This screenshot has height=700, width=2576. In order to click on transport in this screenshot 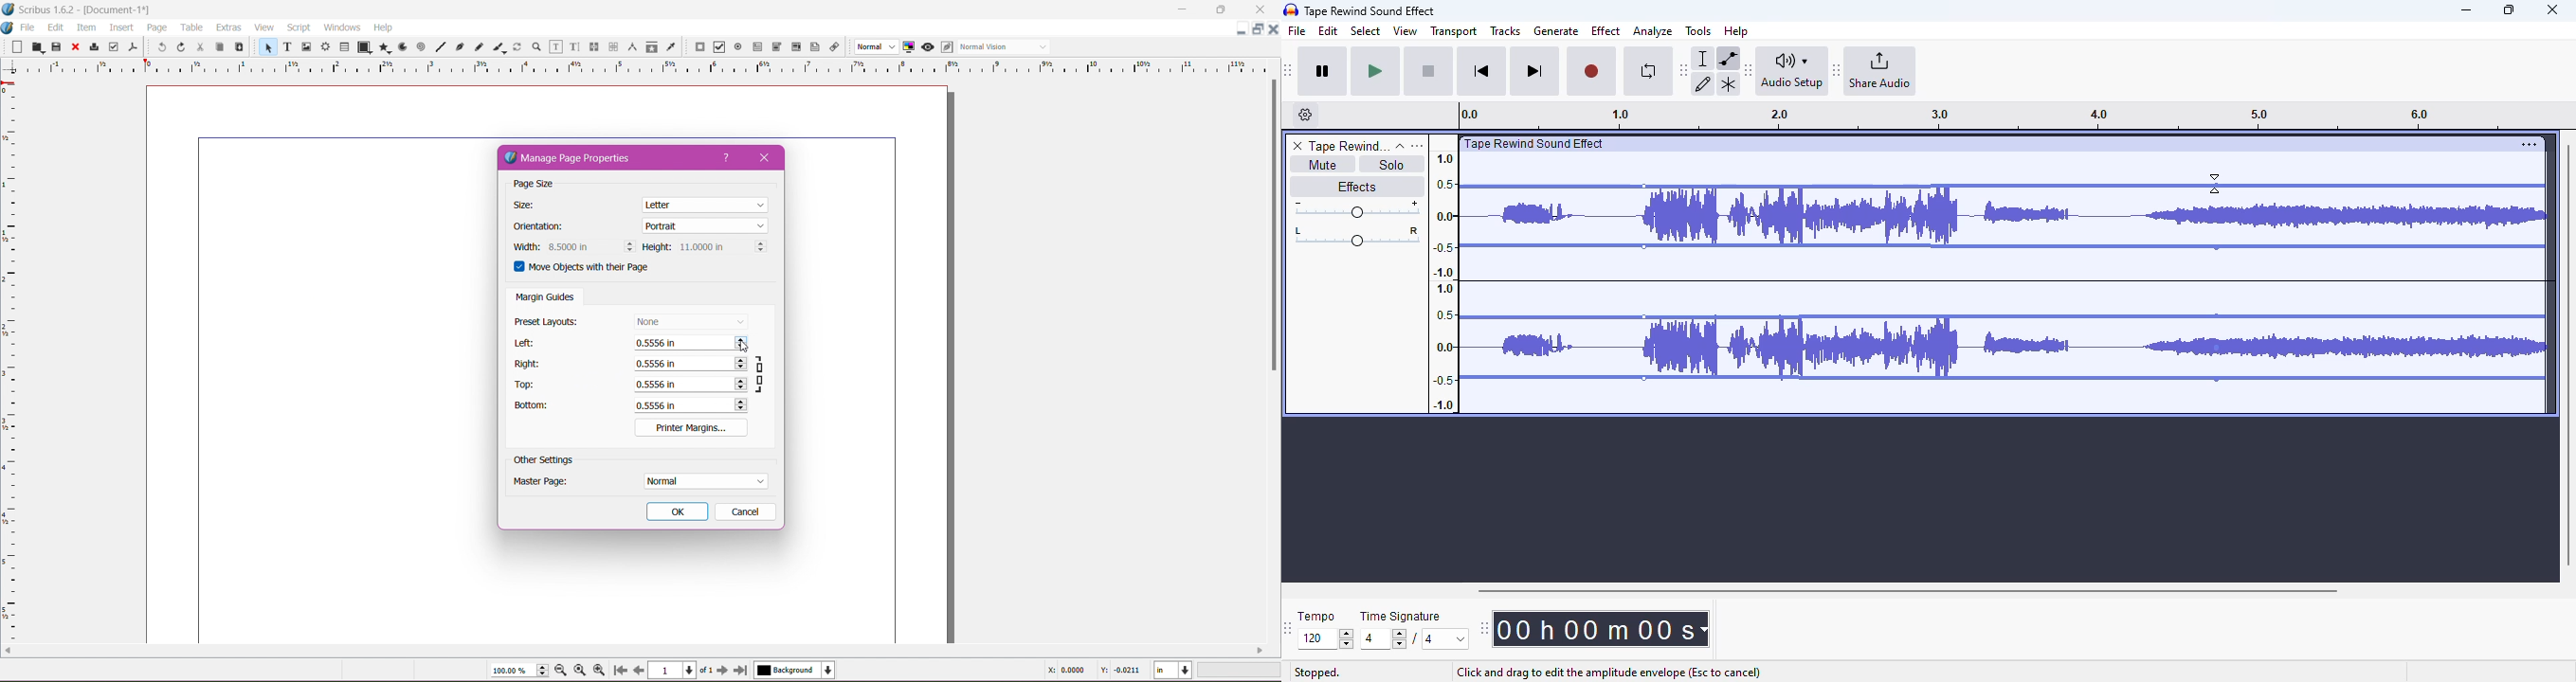, I will do `click(1455, 31)`.